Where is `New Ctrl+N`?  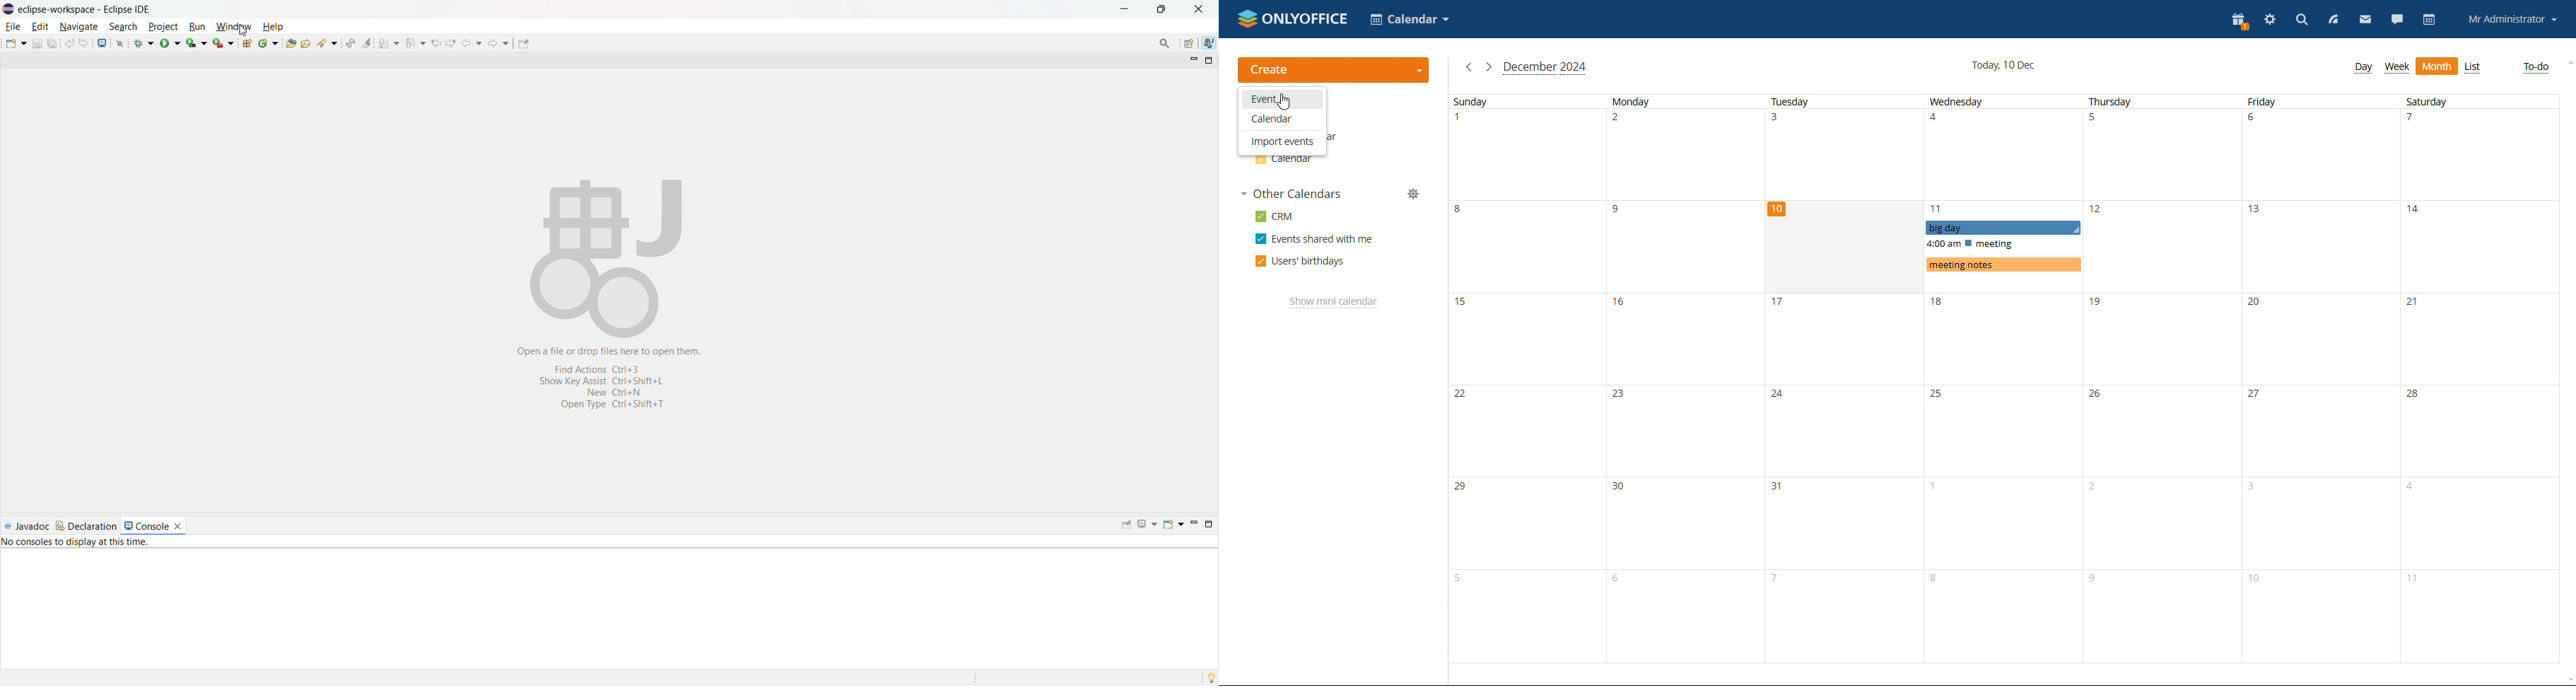 New Ctrl+N is located at coordinates (619, 391).